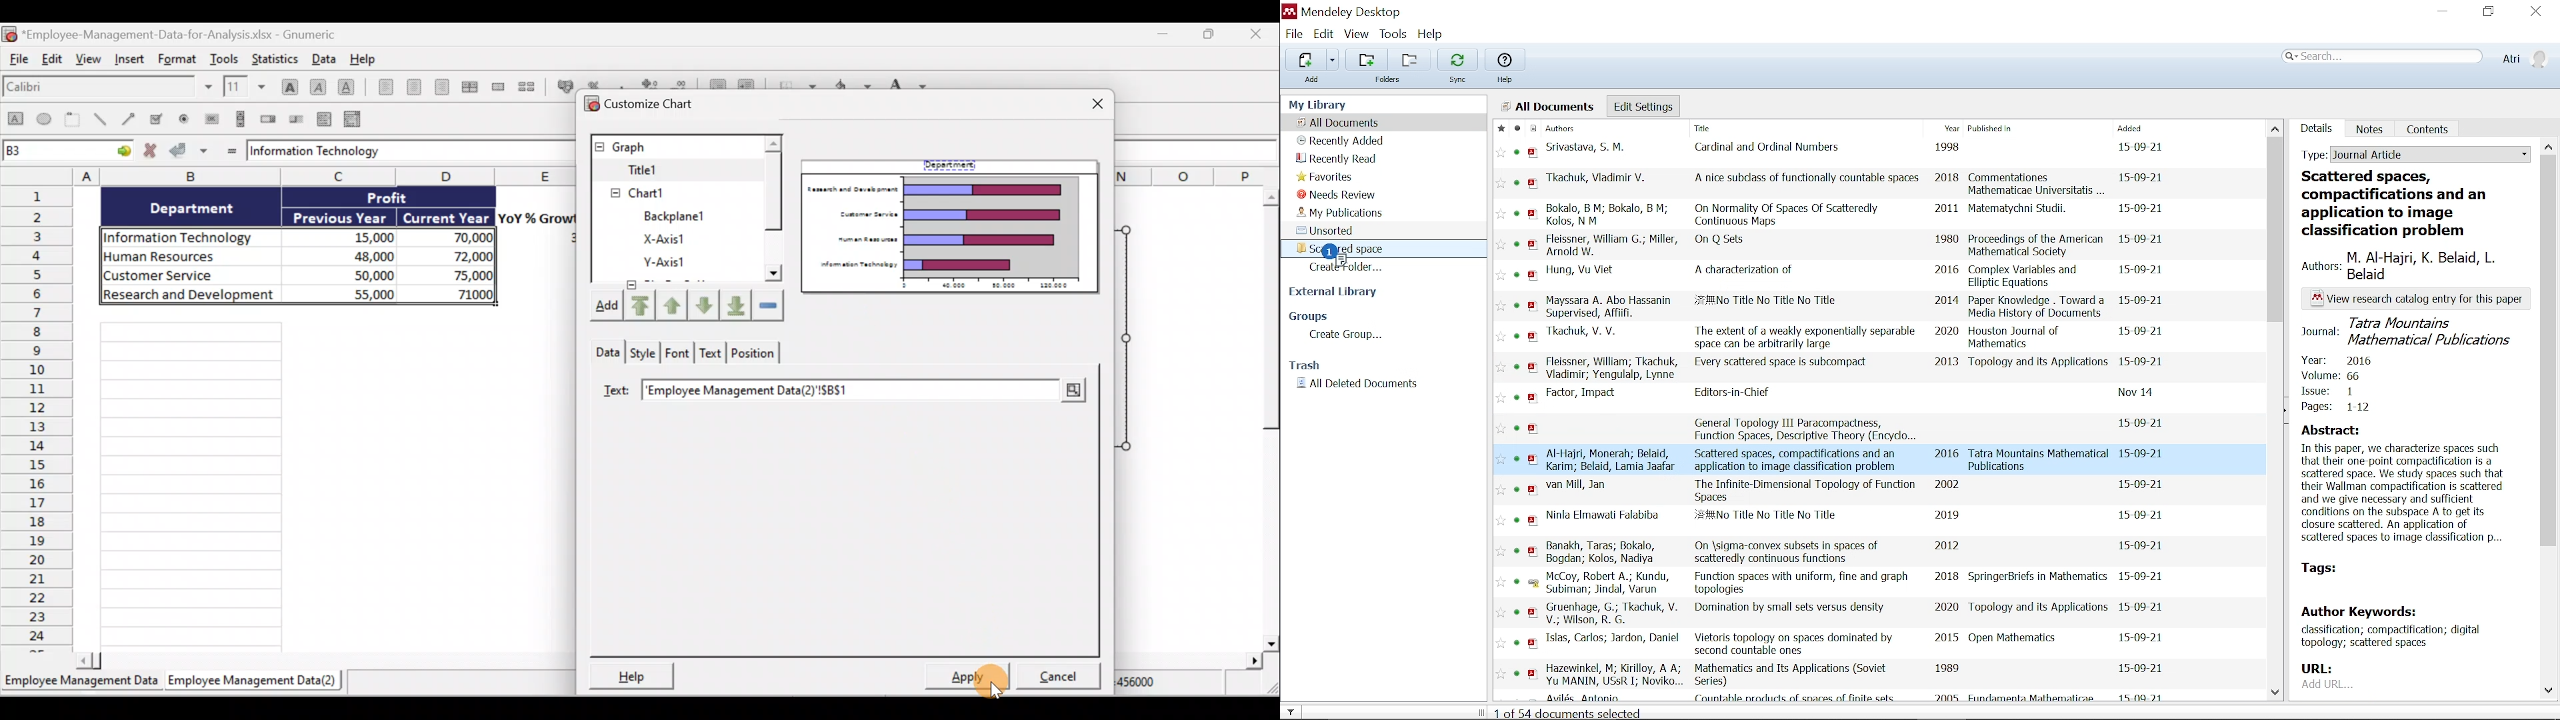 The height and width of the screenshot is (728, 2576). Describe the element at coordinates (1609, 215) in the screenshot. I see `authors` at that location.